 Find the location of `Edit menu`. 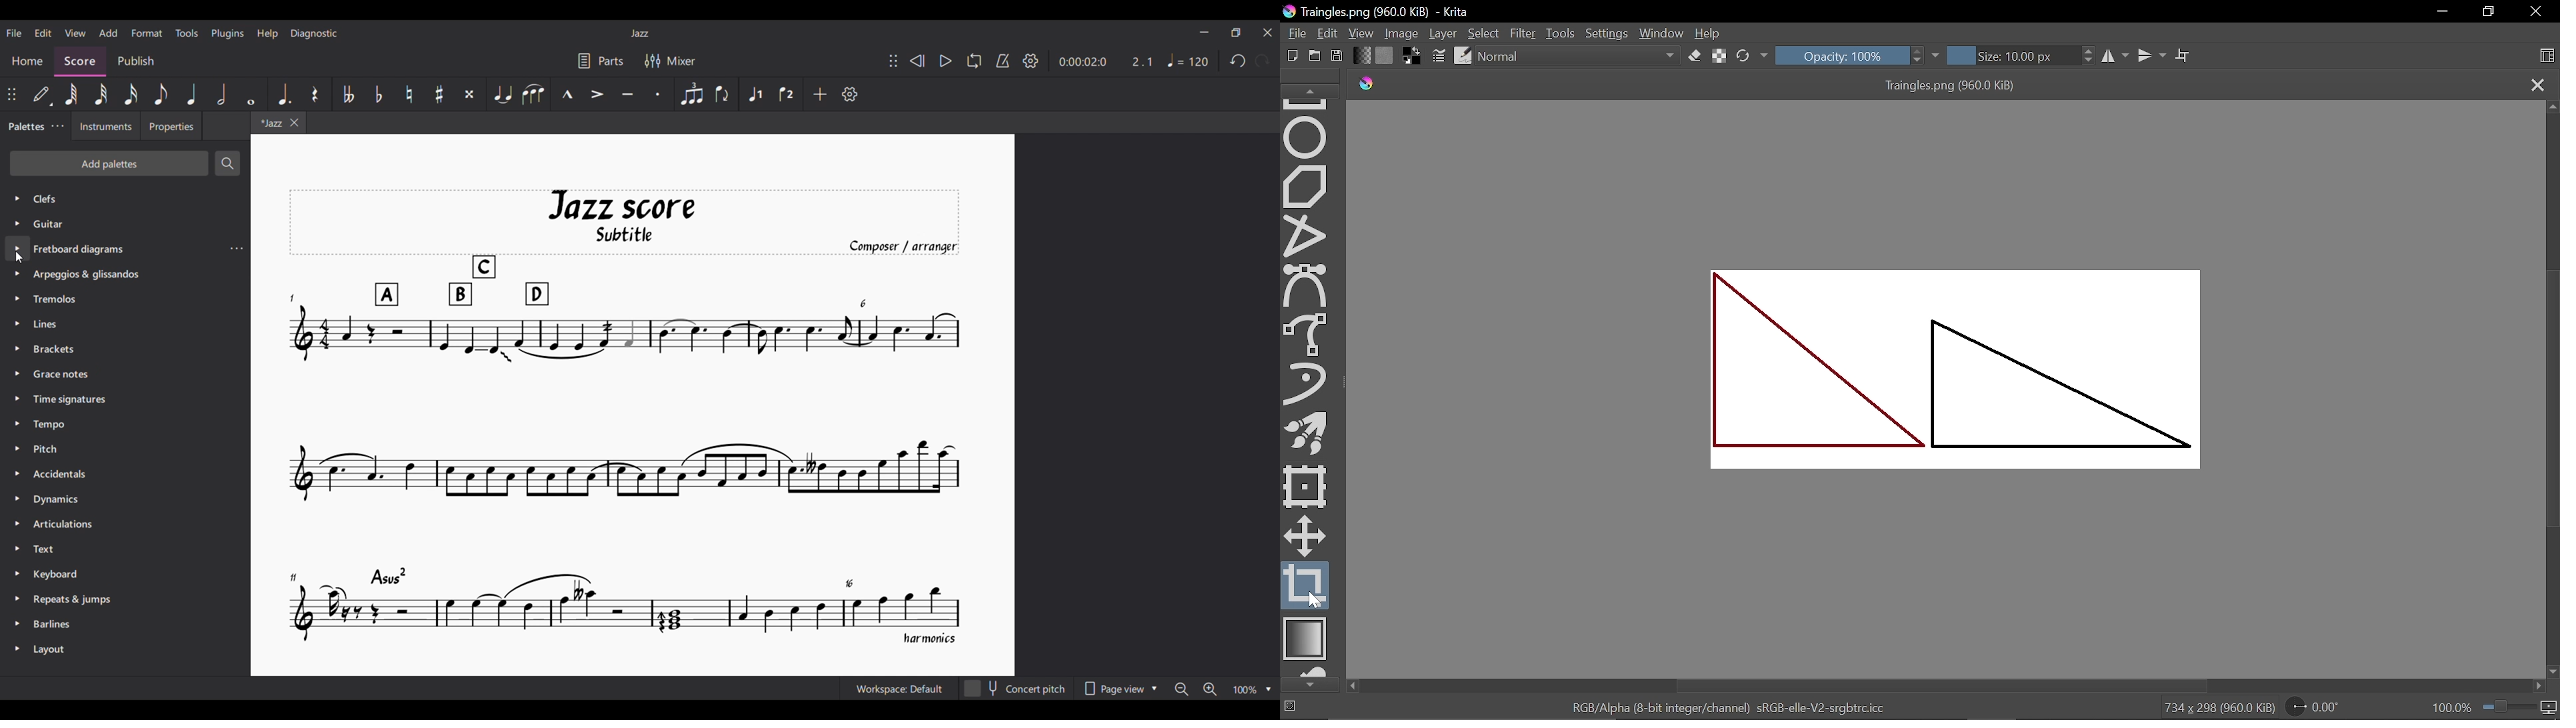

Edit menu is located at coordinates (43, 33).